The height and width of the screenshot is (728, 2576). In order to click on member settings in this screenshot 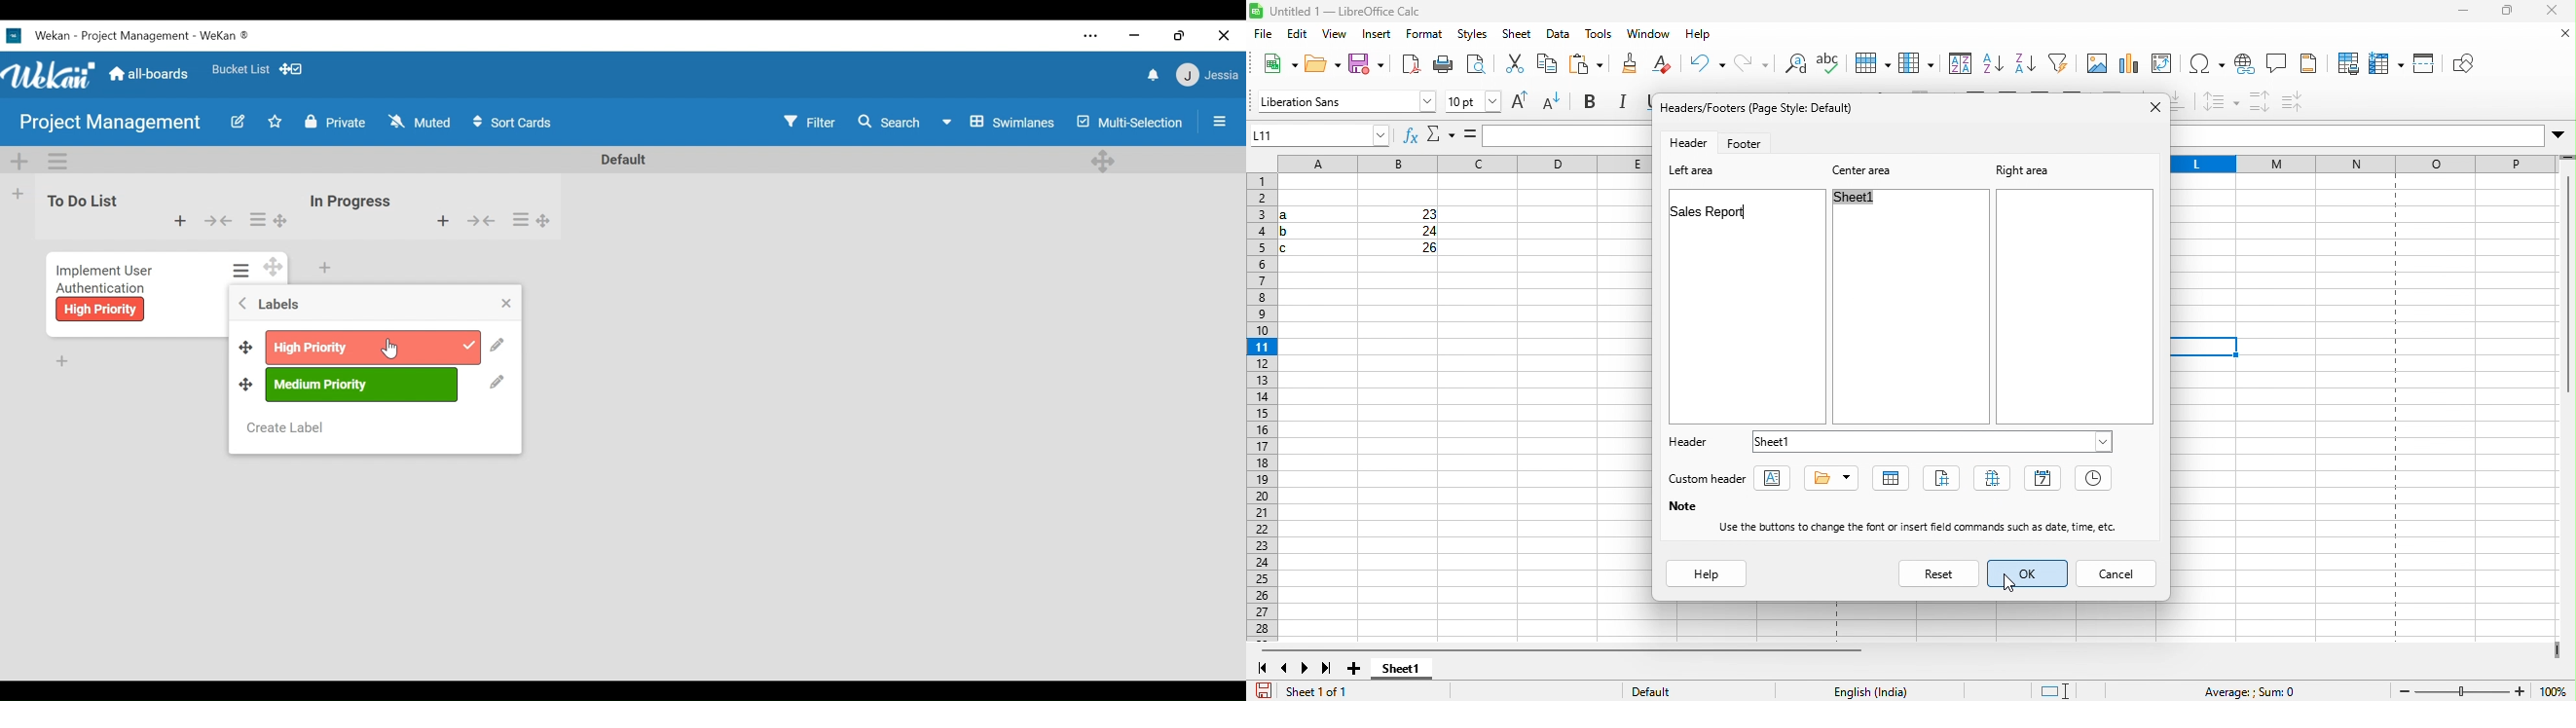, I will do `click(1207, 77)`.